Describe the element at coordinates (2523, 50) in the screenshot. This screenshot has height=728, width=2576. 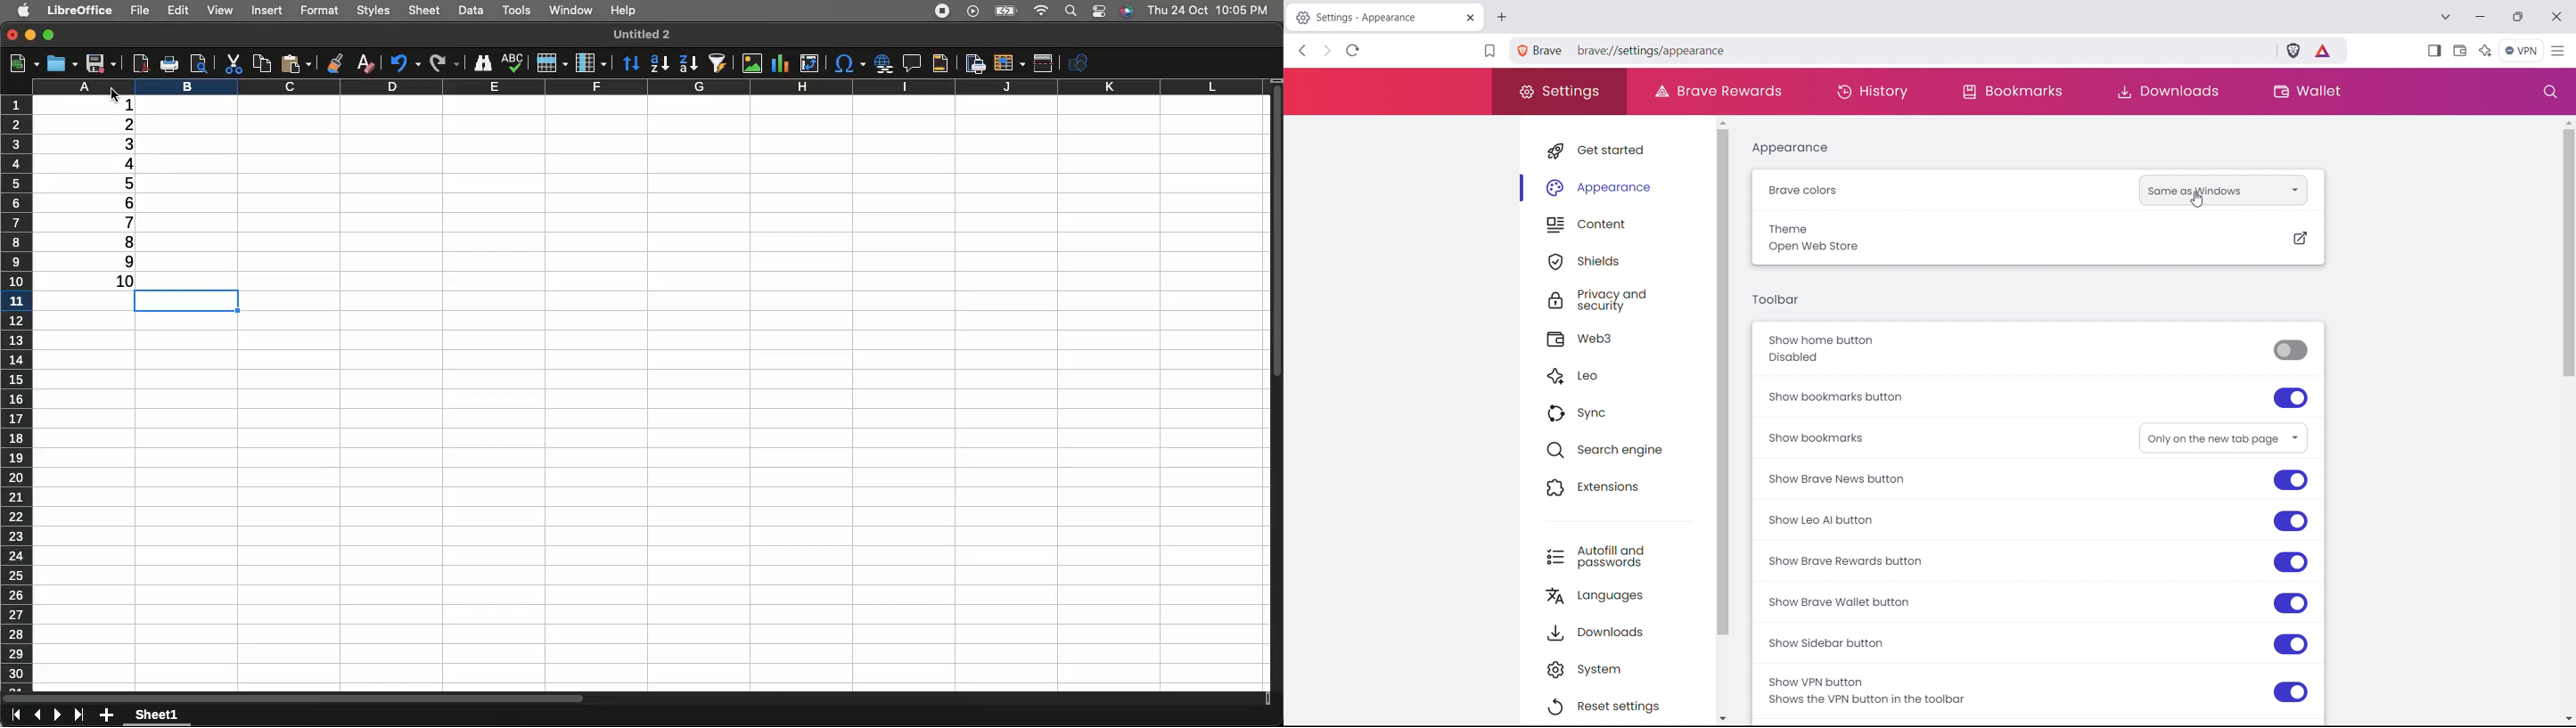
I see `vpn` at that location.